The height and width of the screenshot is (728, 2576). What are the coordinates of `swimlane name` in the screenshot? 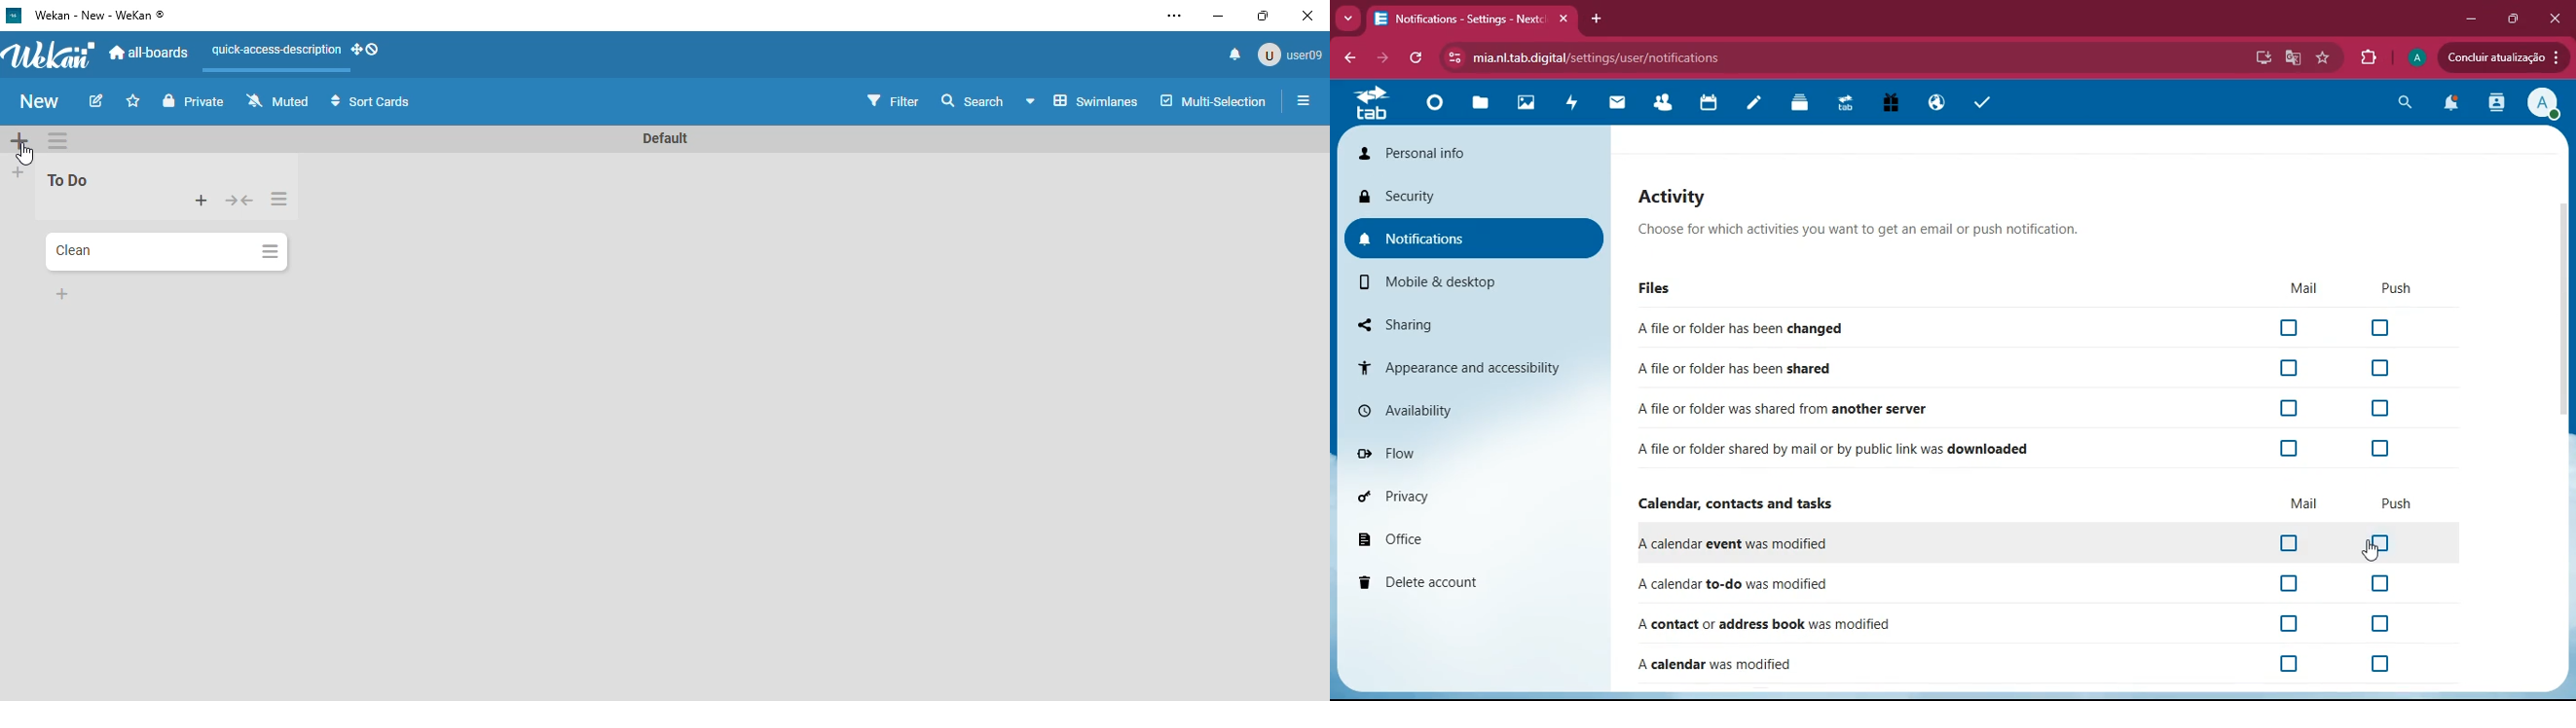 It's located at (667, 138).